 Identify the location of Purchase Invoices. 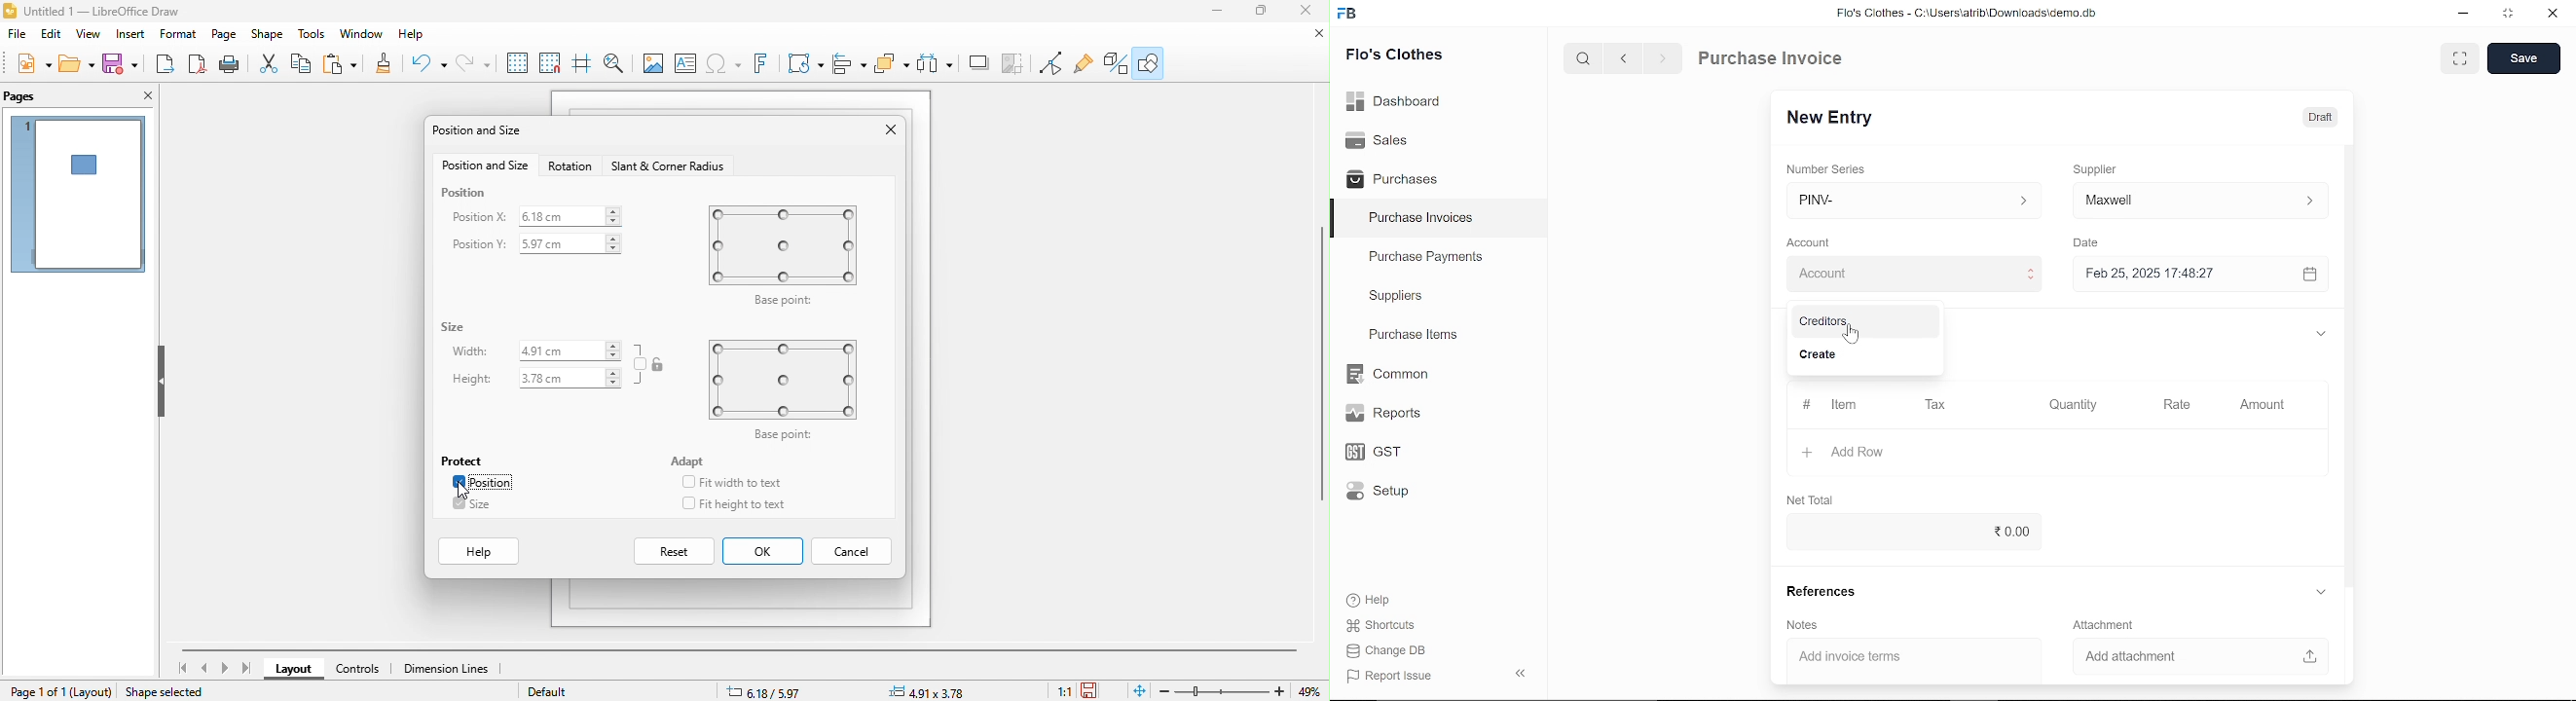
(1421, 220).